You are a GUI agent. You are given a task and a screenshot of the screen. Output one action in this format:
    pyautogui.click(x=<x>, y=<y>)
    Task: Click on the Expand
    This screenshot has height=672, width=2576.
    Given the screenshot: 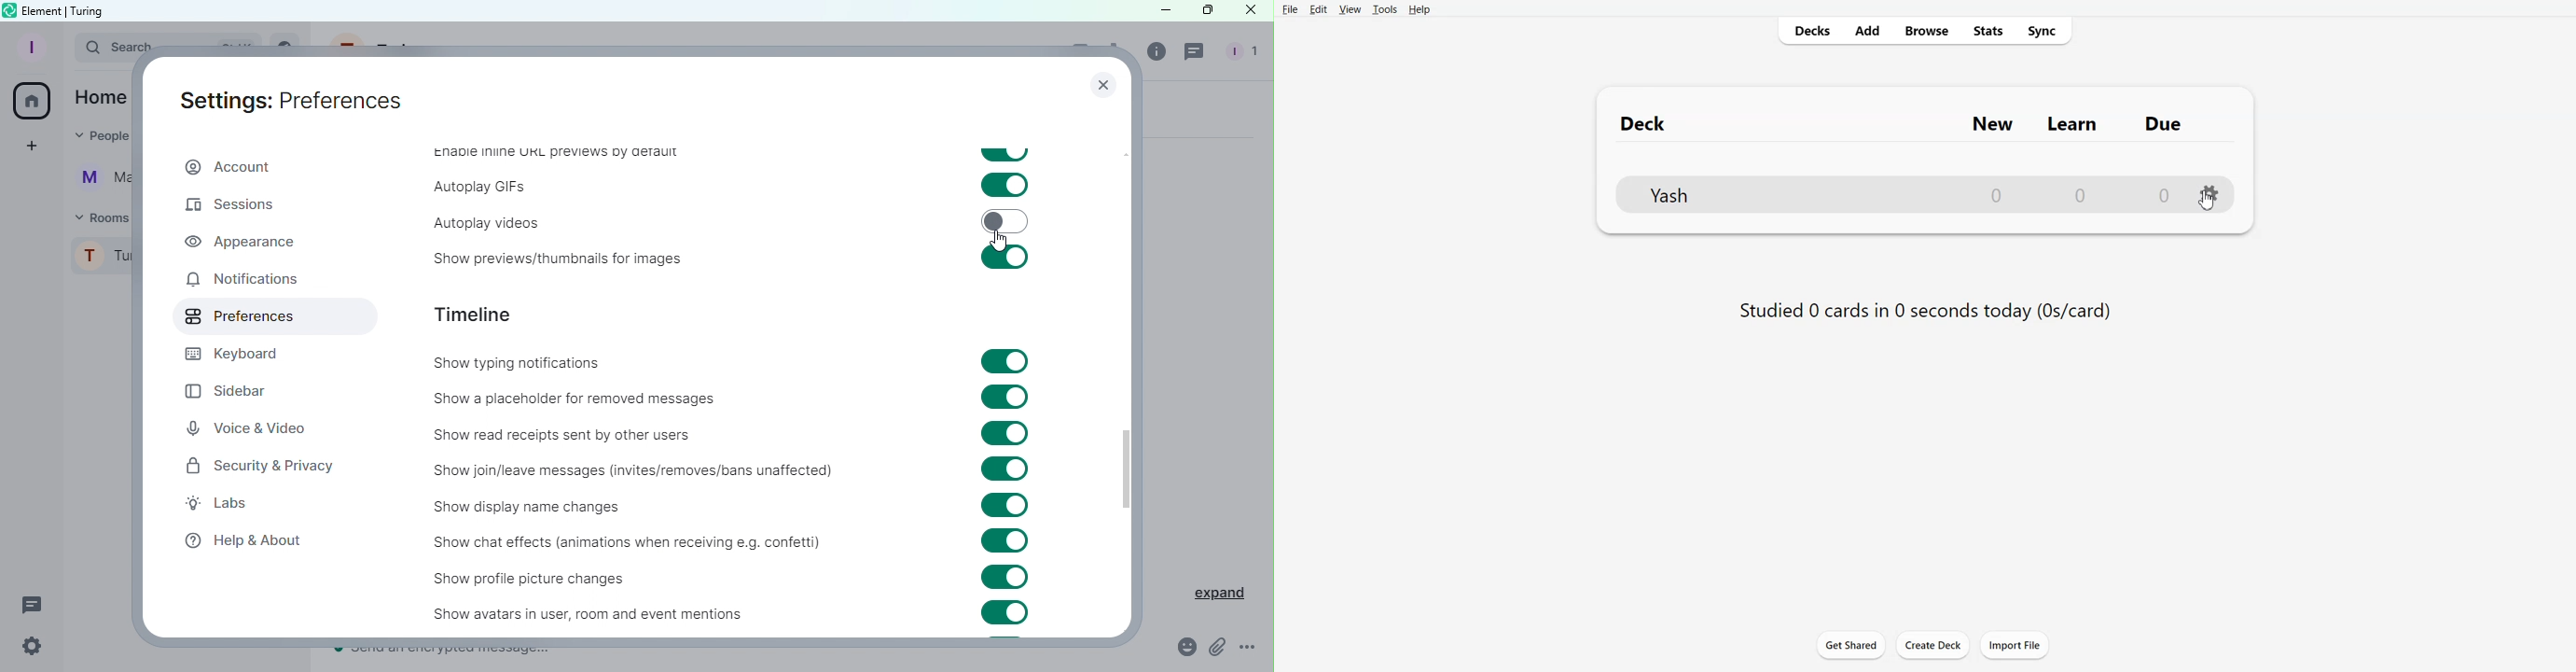 What is the action you would take?
    pyautogui.click(x=1209, y=590)
    